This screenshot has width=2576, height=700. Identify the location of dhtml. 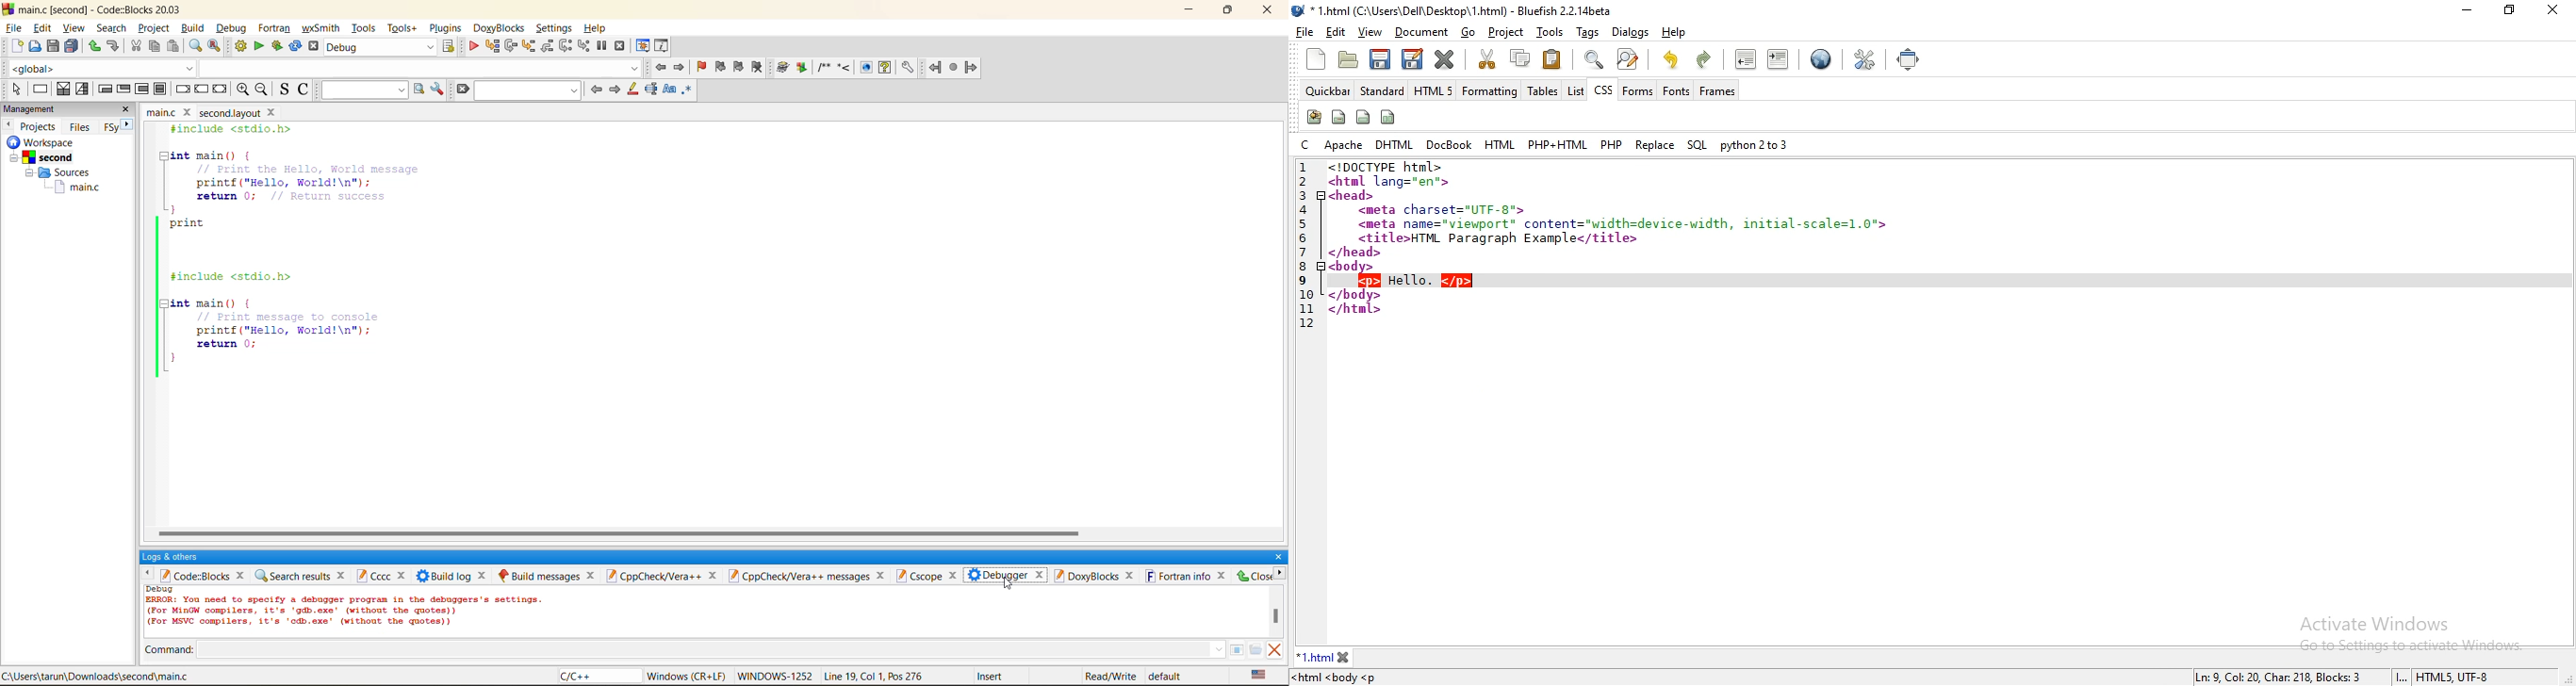
(1393, 144).